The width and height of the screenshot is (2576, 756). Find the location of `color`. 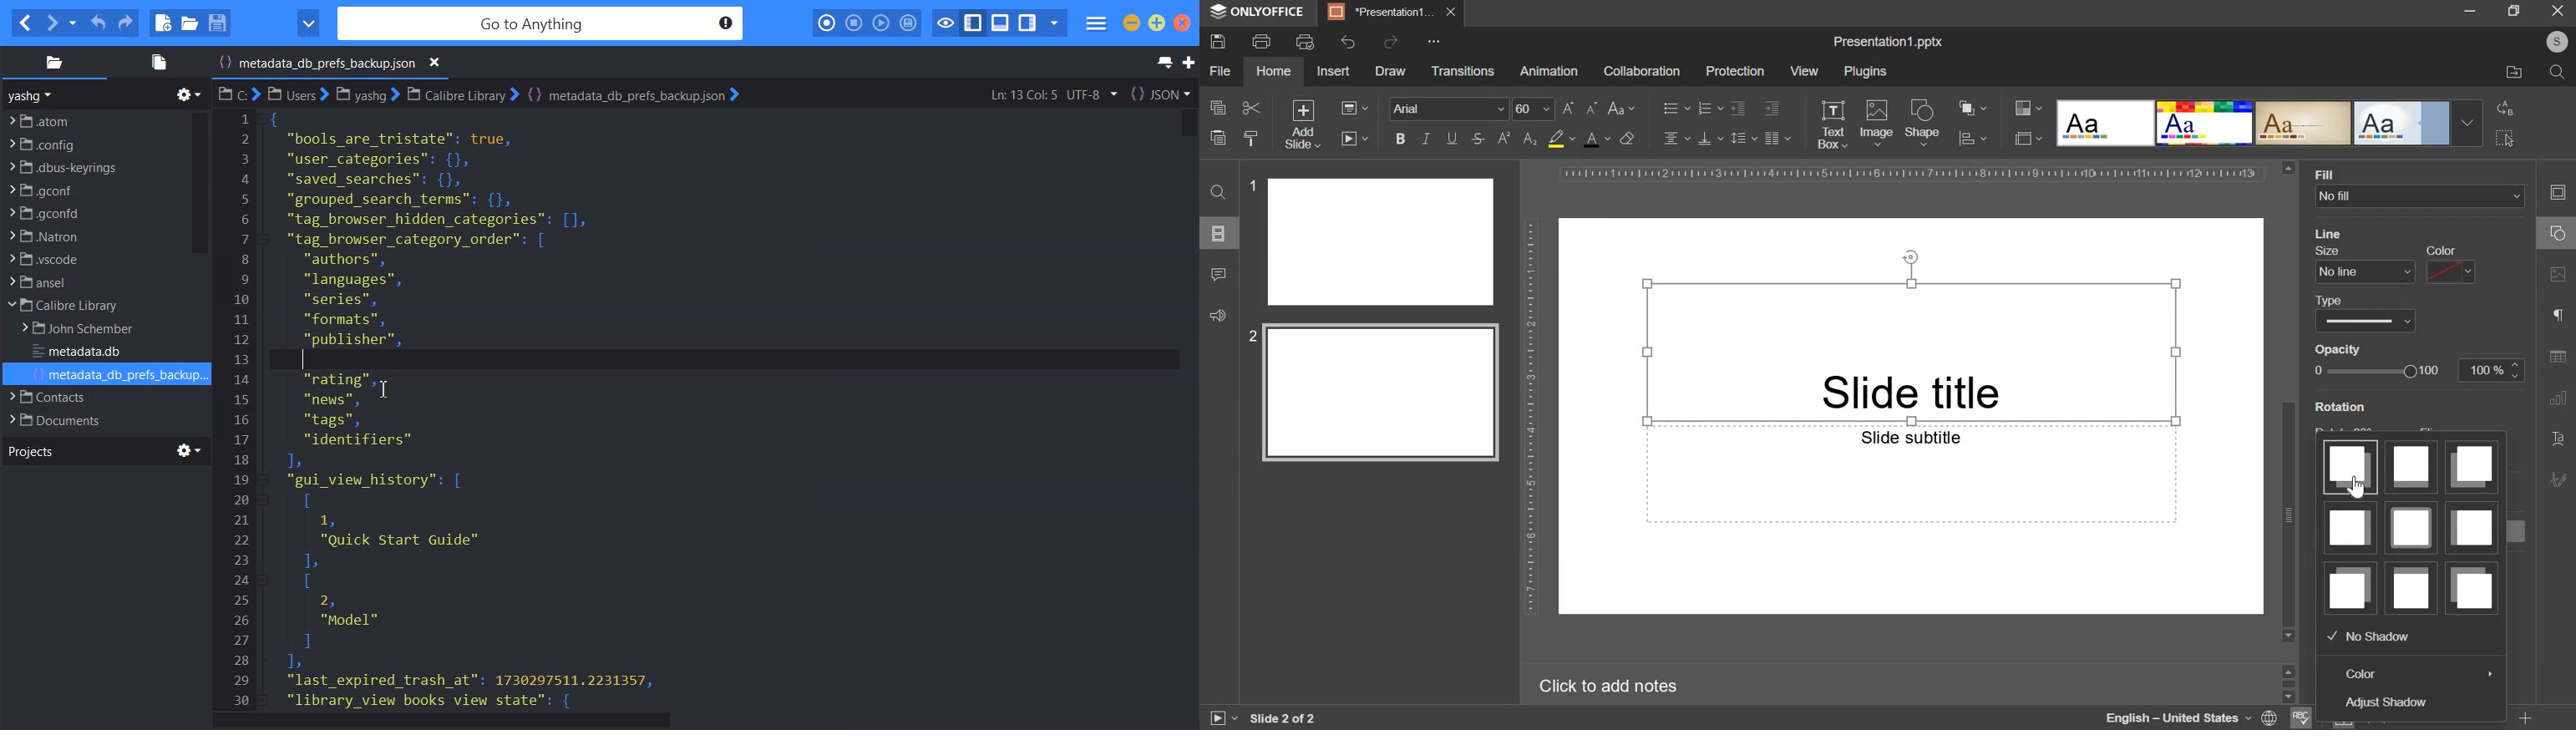

color is located at coordinates (2449, 264).